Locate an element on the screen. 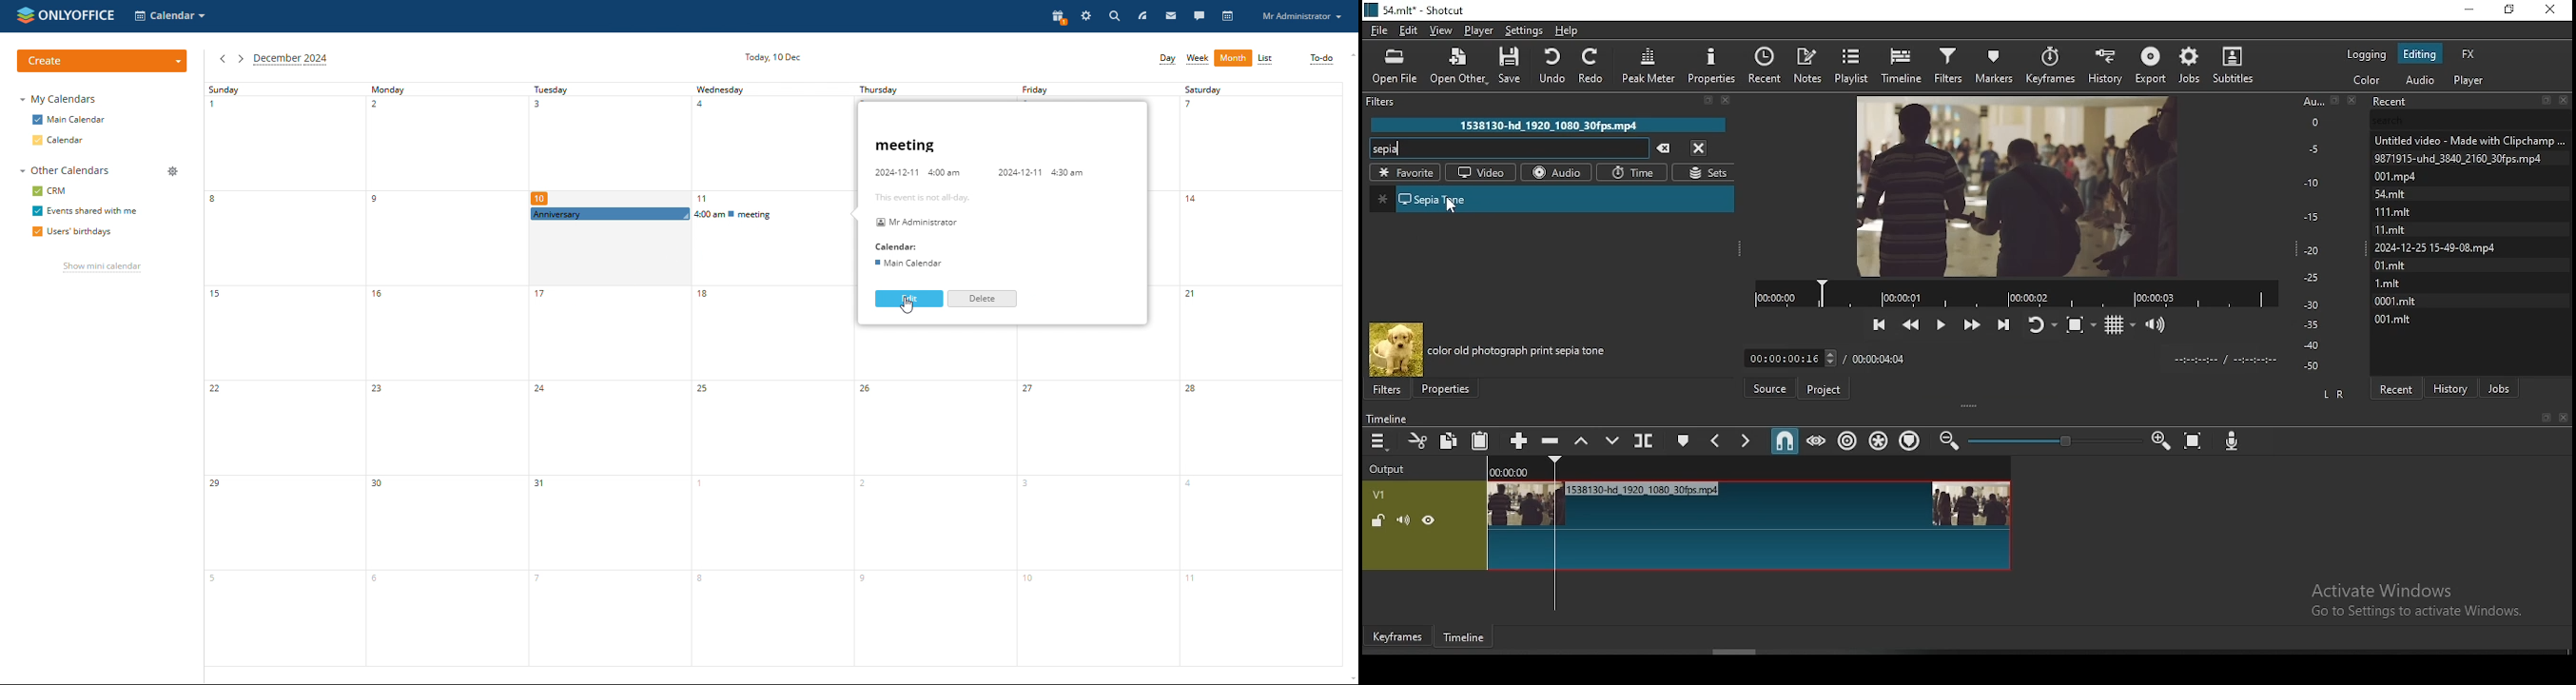  scroll up is located at coordinates (1350, 54).